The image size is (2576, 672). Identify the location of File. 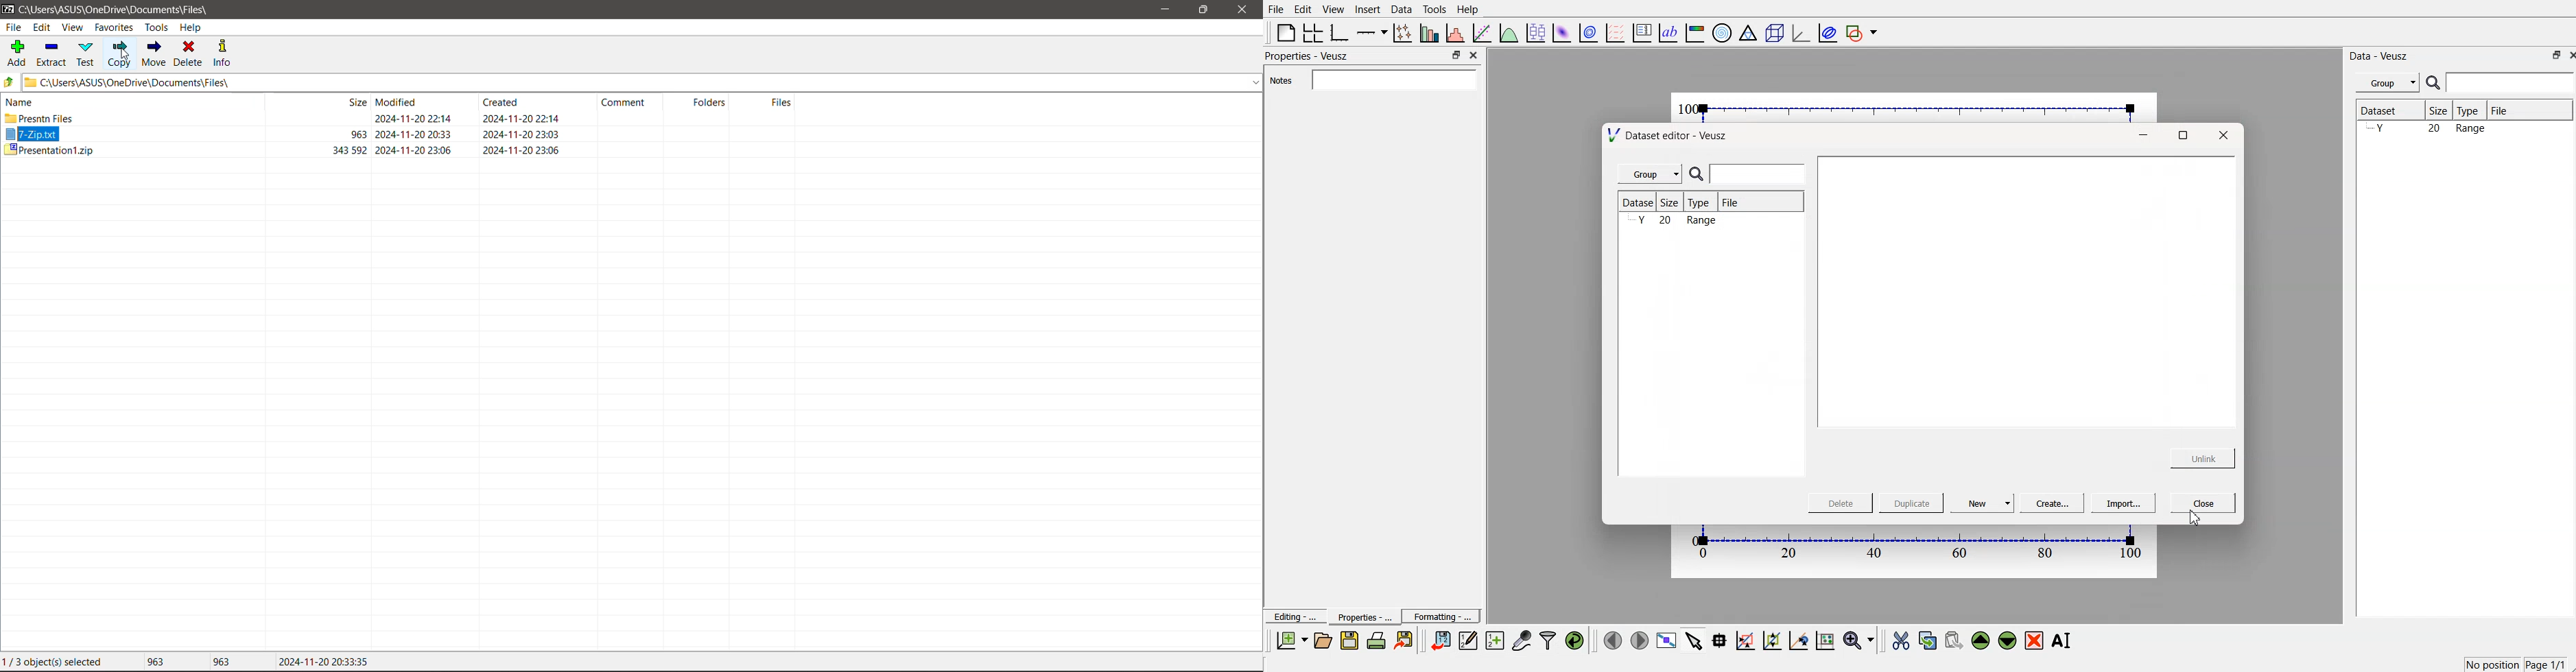
(1276, 10).